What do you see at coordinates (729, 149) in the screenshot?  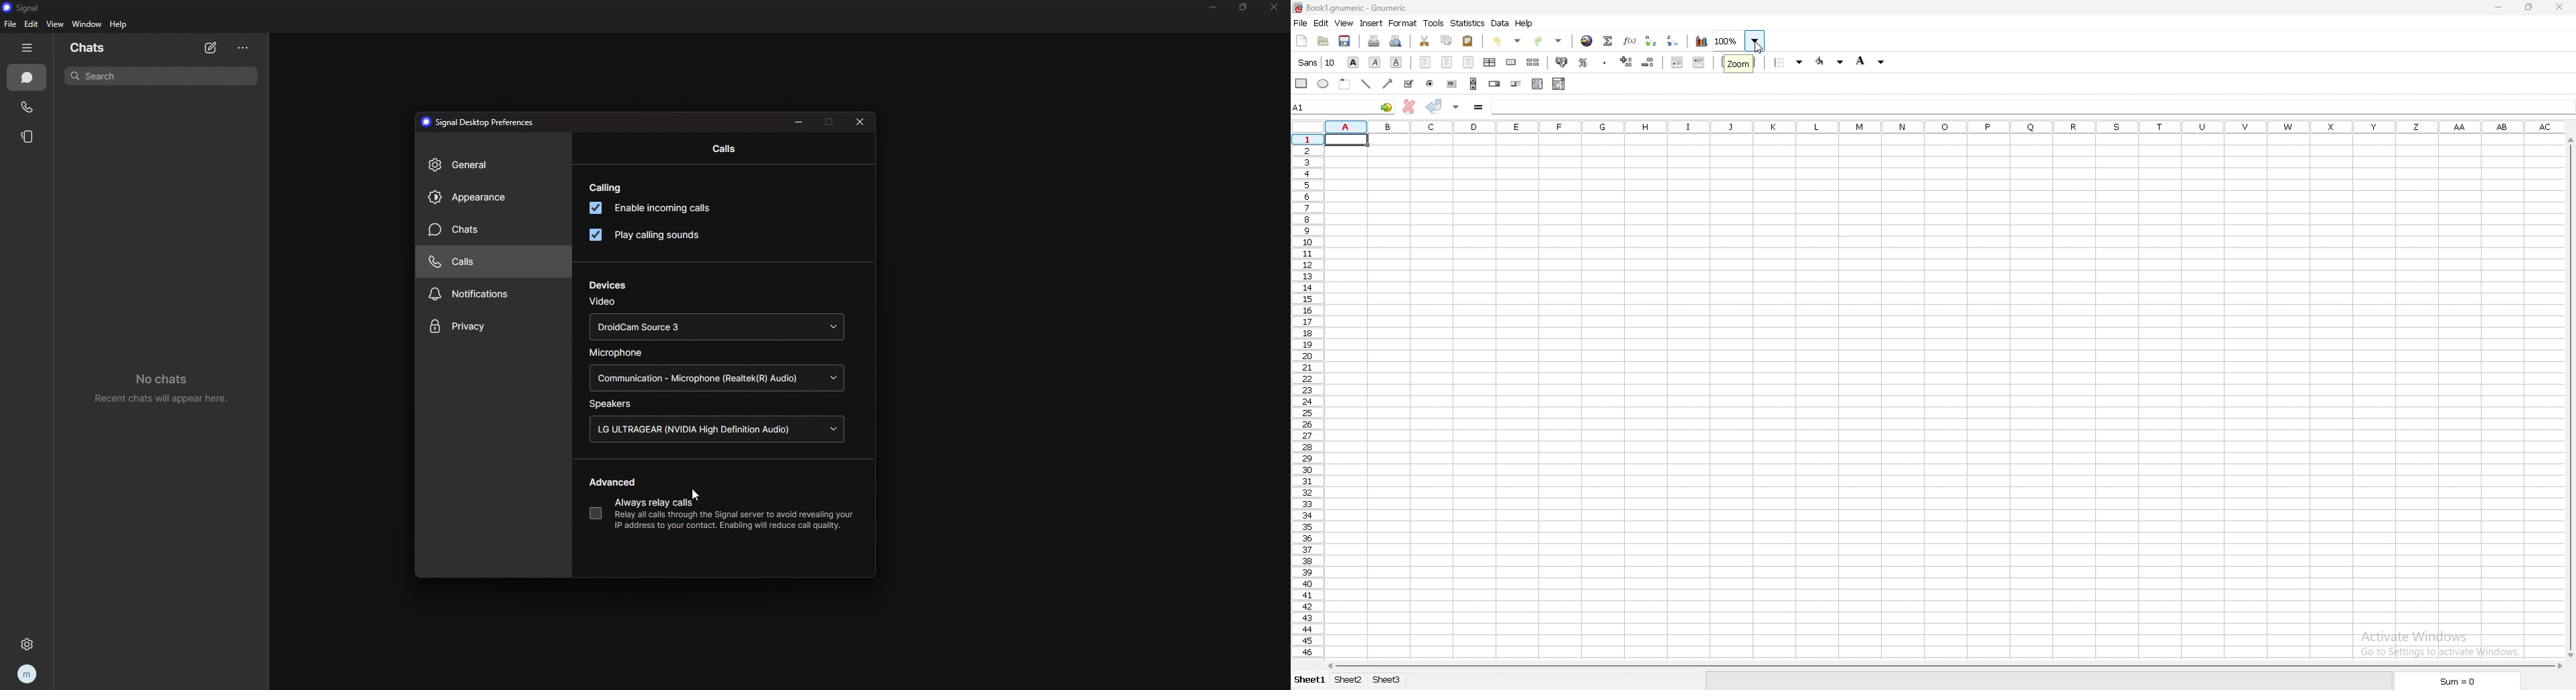 I see `calls` at bounding box center [729, 149].